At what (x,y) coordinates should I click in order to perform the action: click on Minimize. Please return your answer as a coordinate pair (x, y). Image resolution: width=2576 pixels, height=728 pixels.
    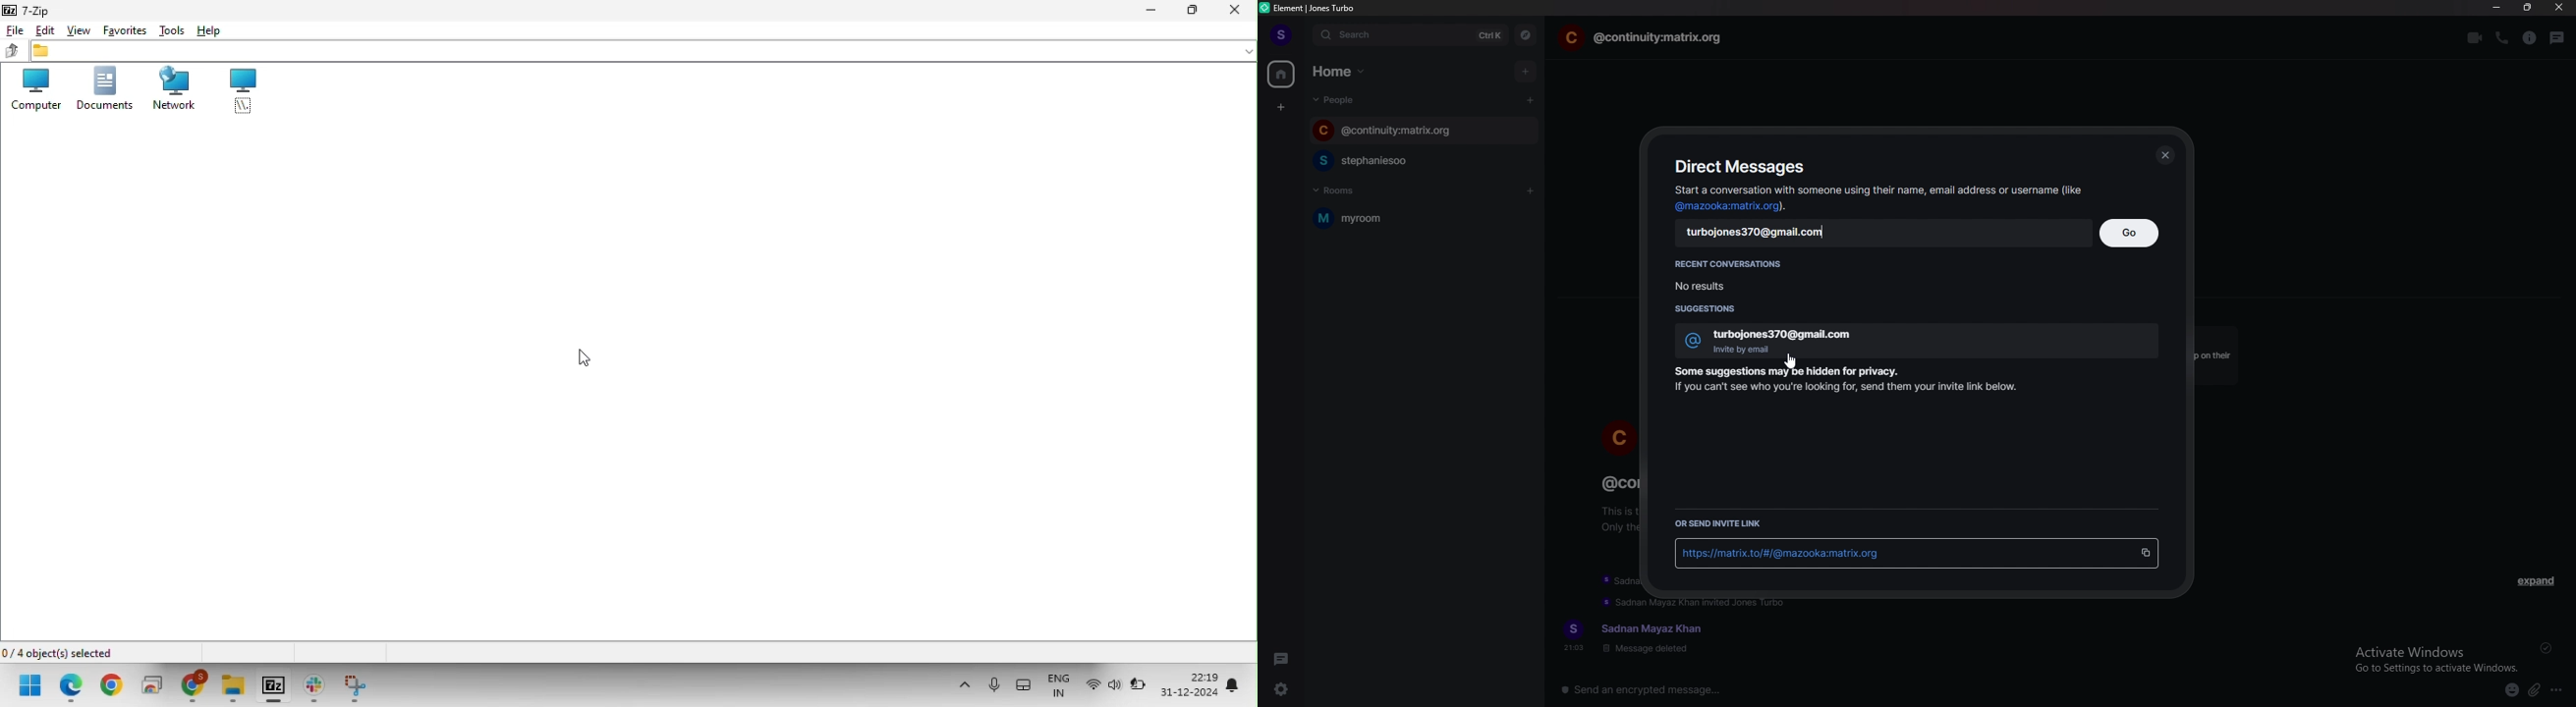
    Looking at the image, I should click on (1154, 10).